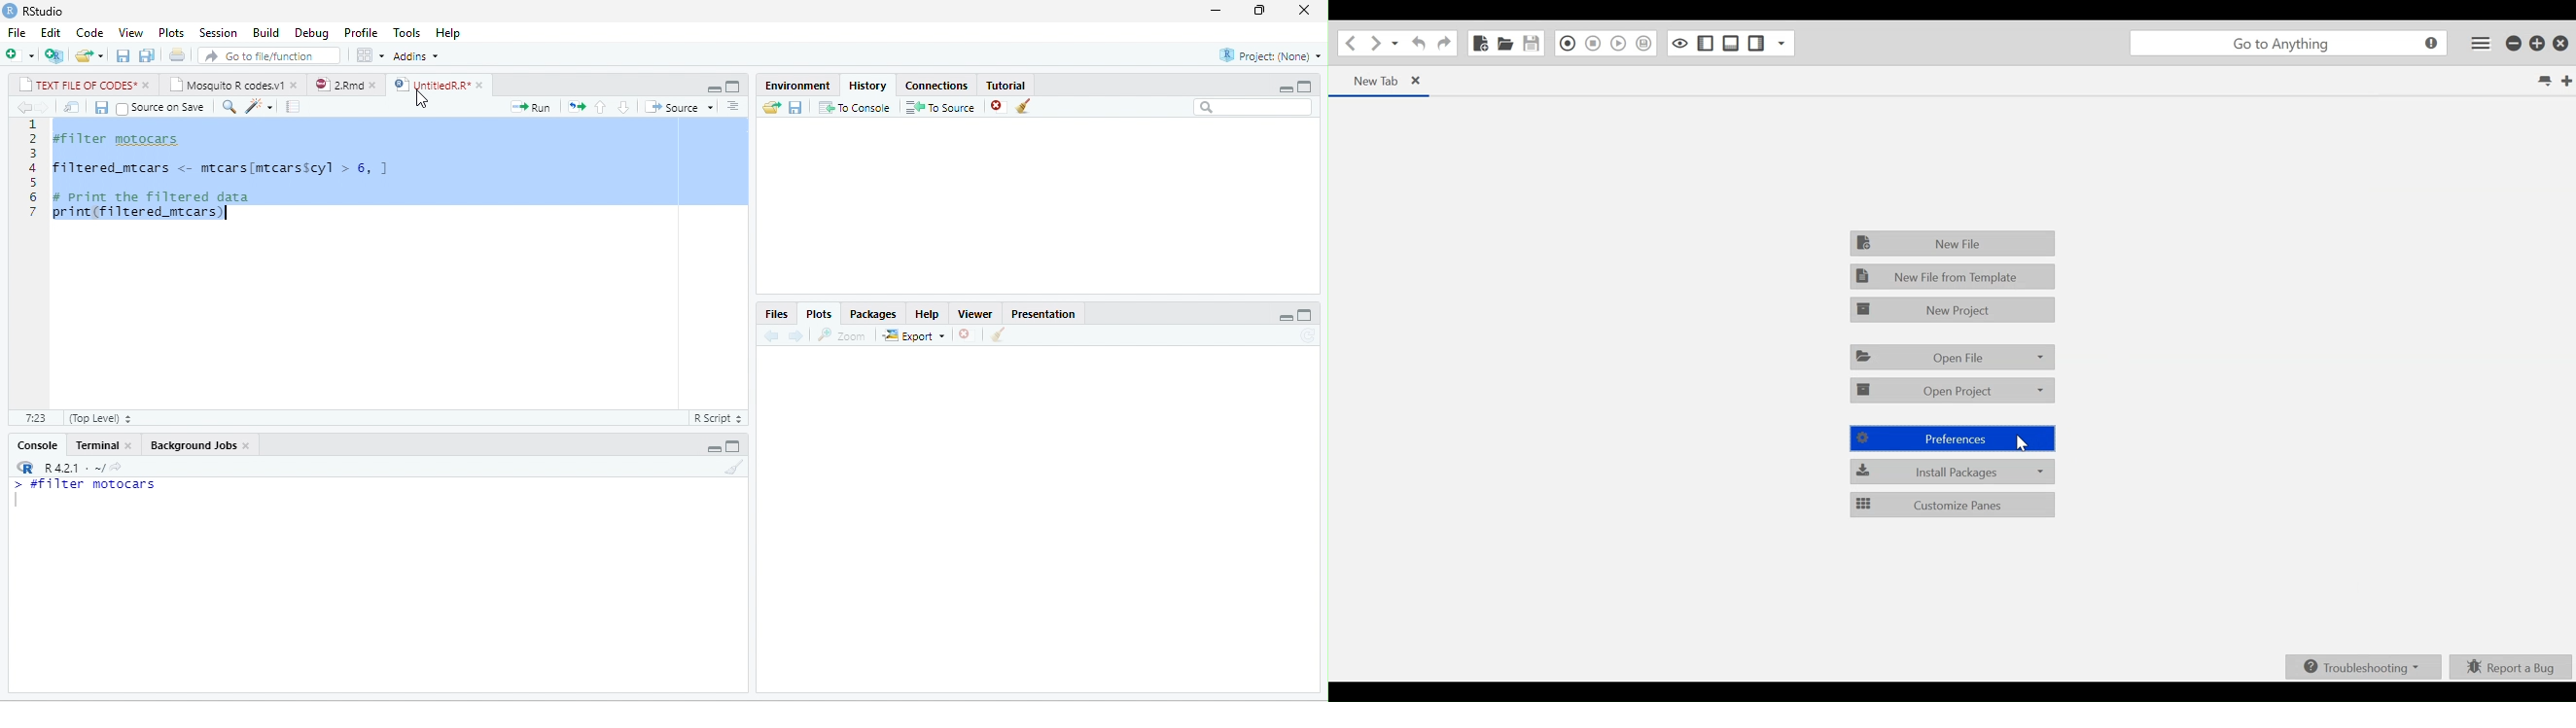 The width and height of the screenshot is (2576, 728). Describe the element at coordinates (370, 54) in the screenshot. I see `options` at that location.